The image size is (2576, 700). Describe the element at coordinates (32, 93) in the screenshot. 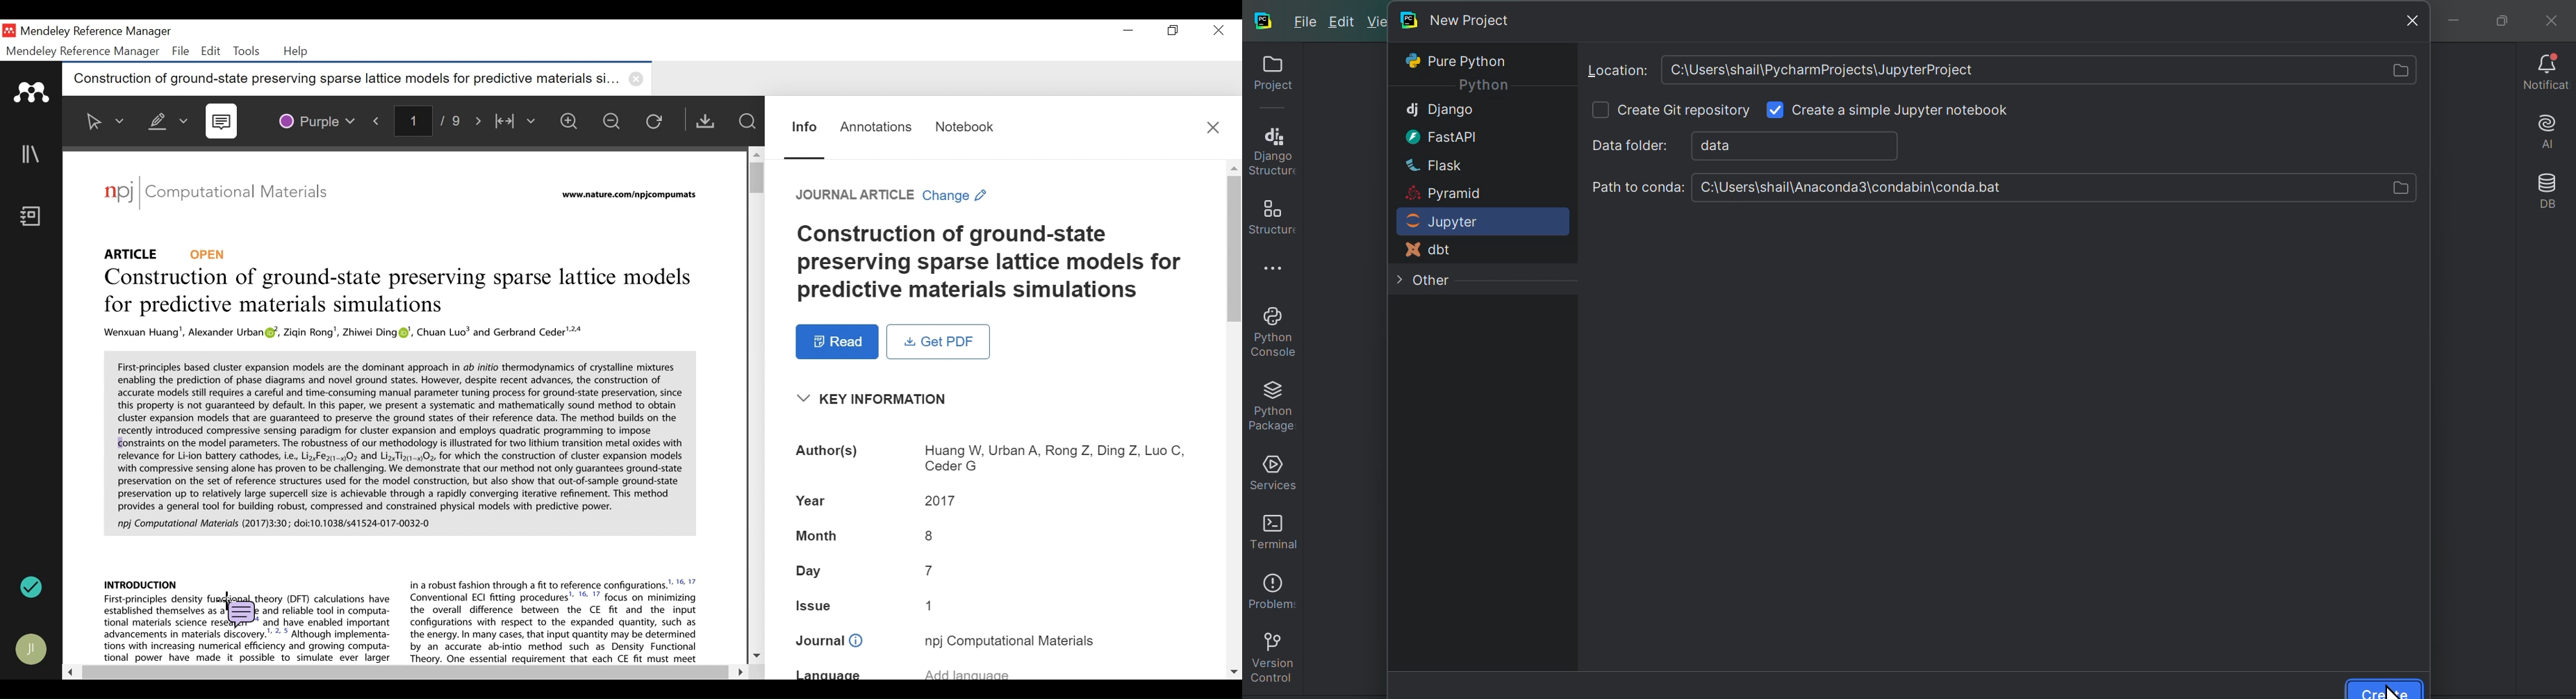

I see `Mendeley Logo` at that location.